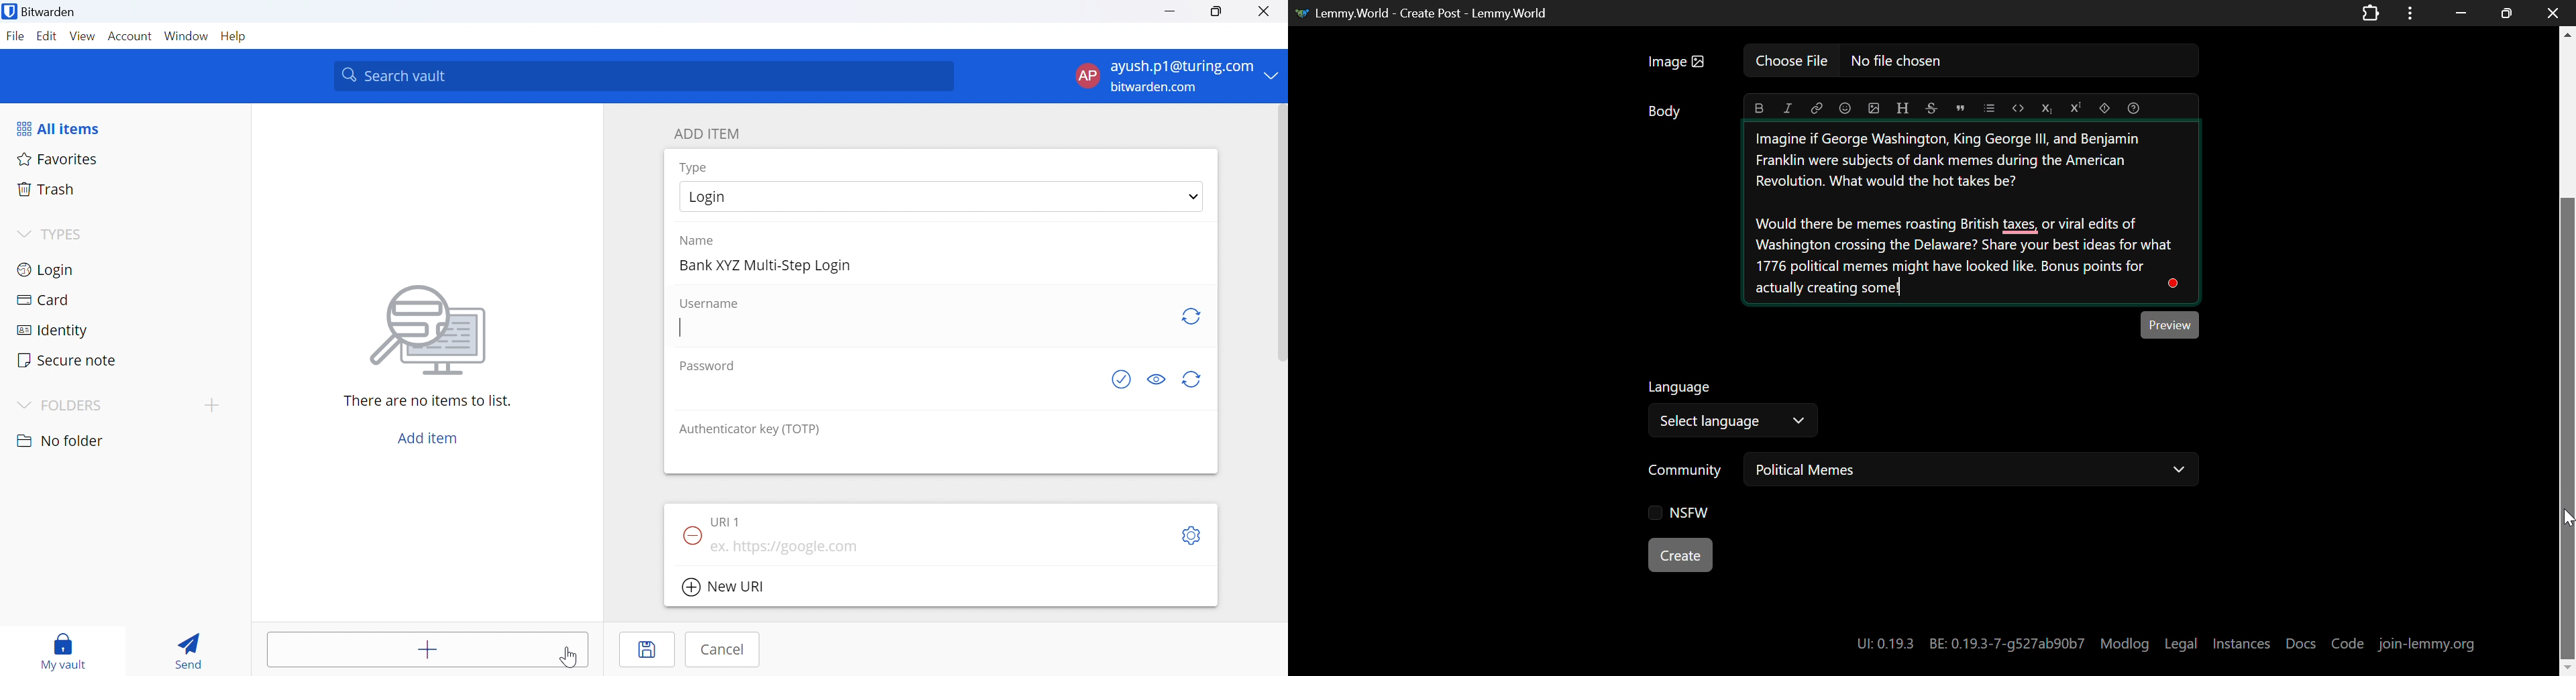 The height and width of the screenshot is (700, 2576). I want to click on Close, so click(1266, 13).